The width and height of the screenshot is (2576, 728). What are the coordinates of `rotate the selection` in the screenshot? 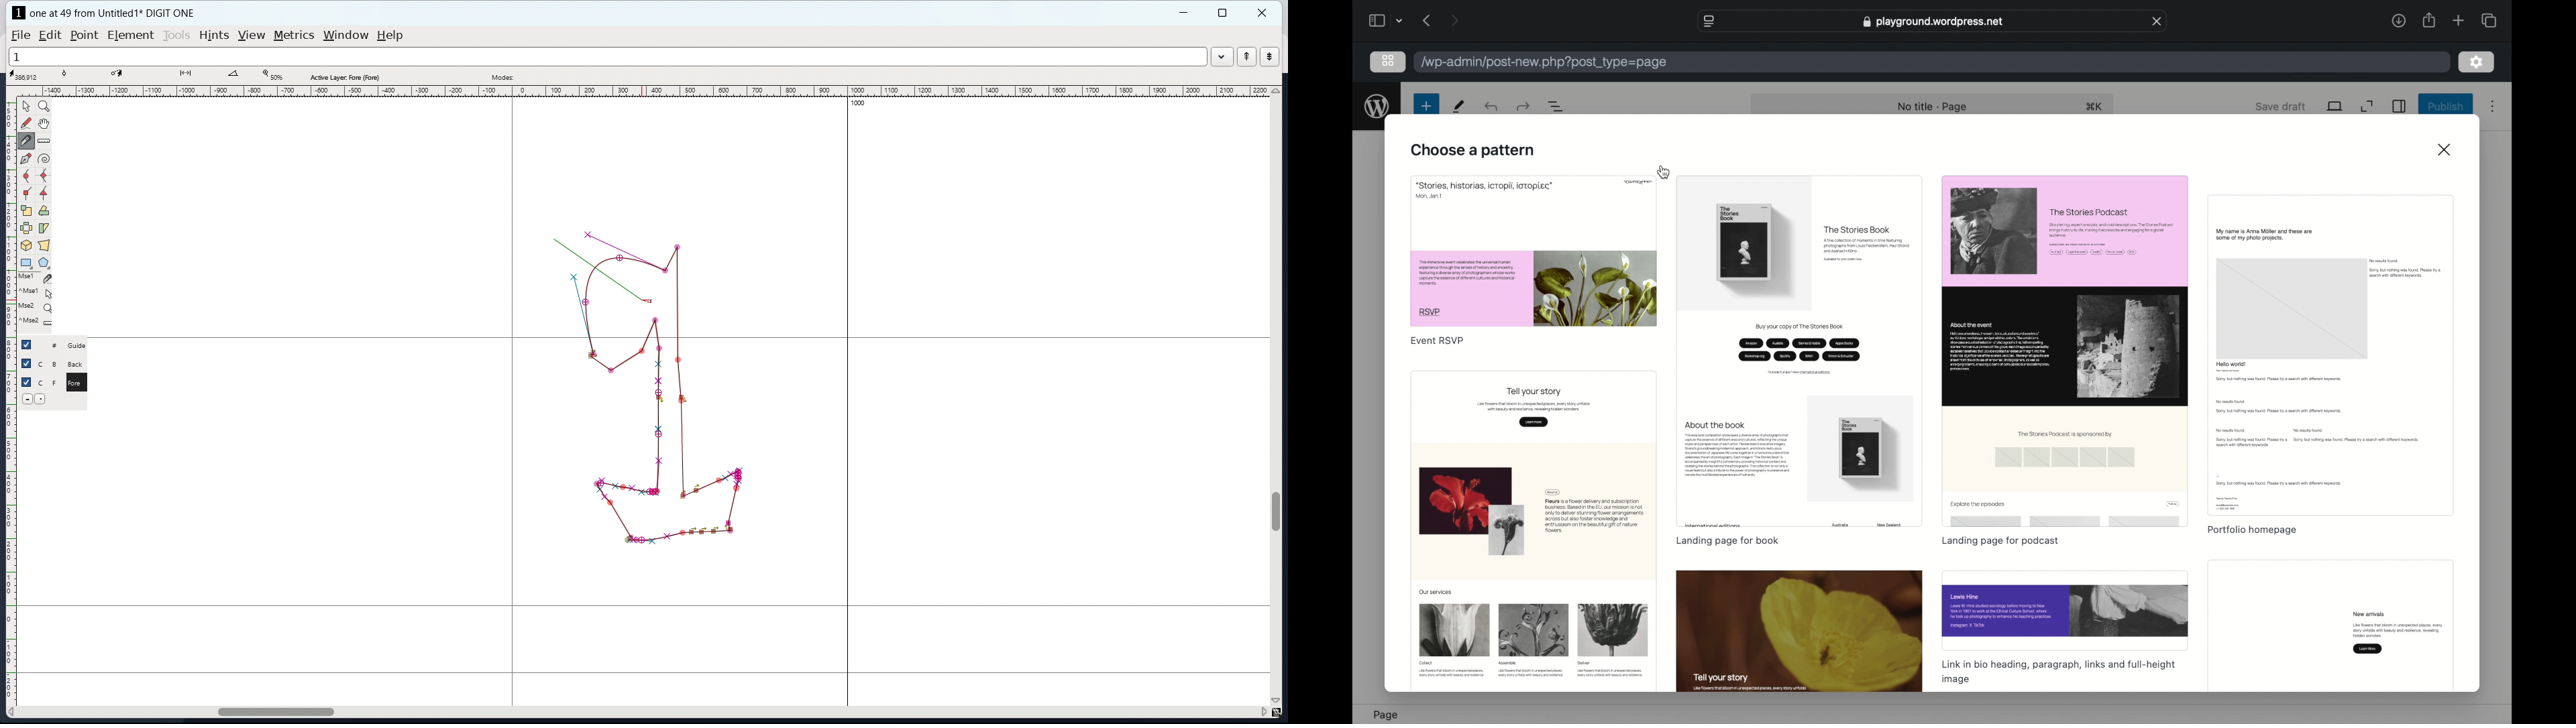 It's located at (43, 211).